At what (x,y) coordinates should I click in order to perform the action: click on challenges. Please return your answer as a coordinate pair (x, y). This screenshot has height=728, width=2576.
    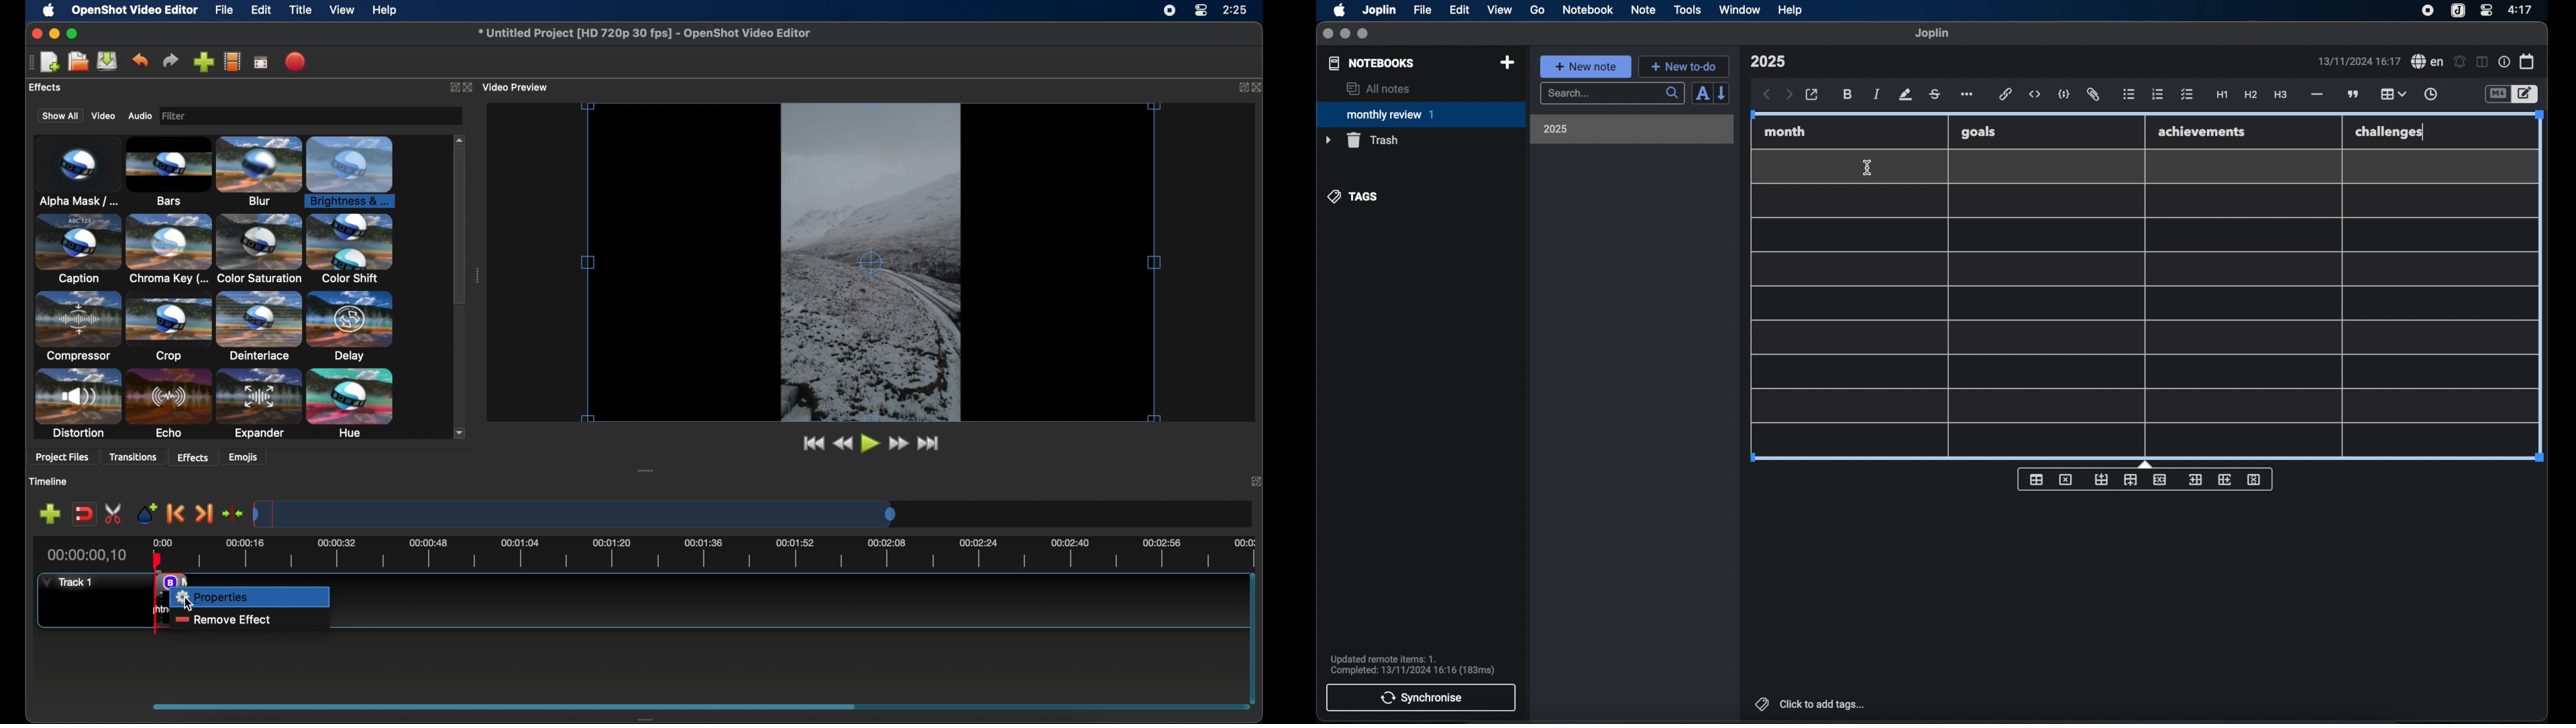
    Looking at the image, I should click on (2390, 133).